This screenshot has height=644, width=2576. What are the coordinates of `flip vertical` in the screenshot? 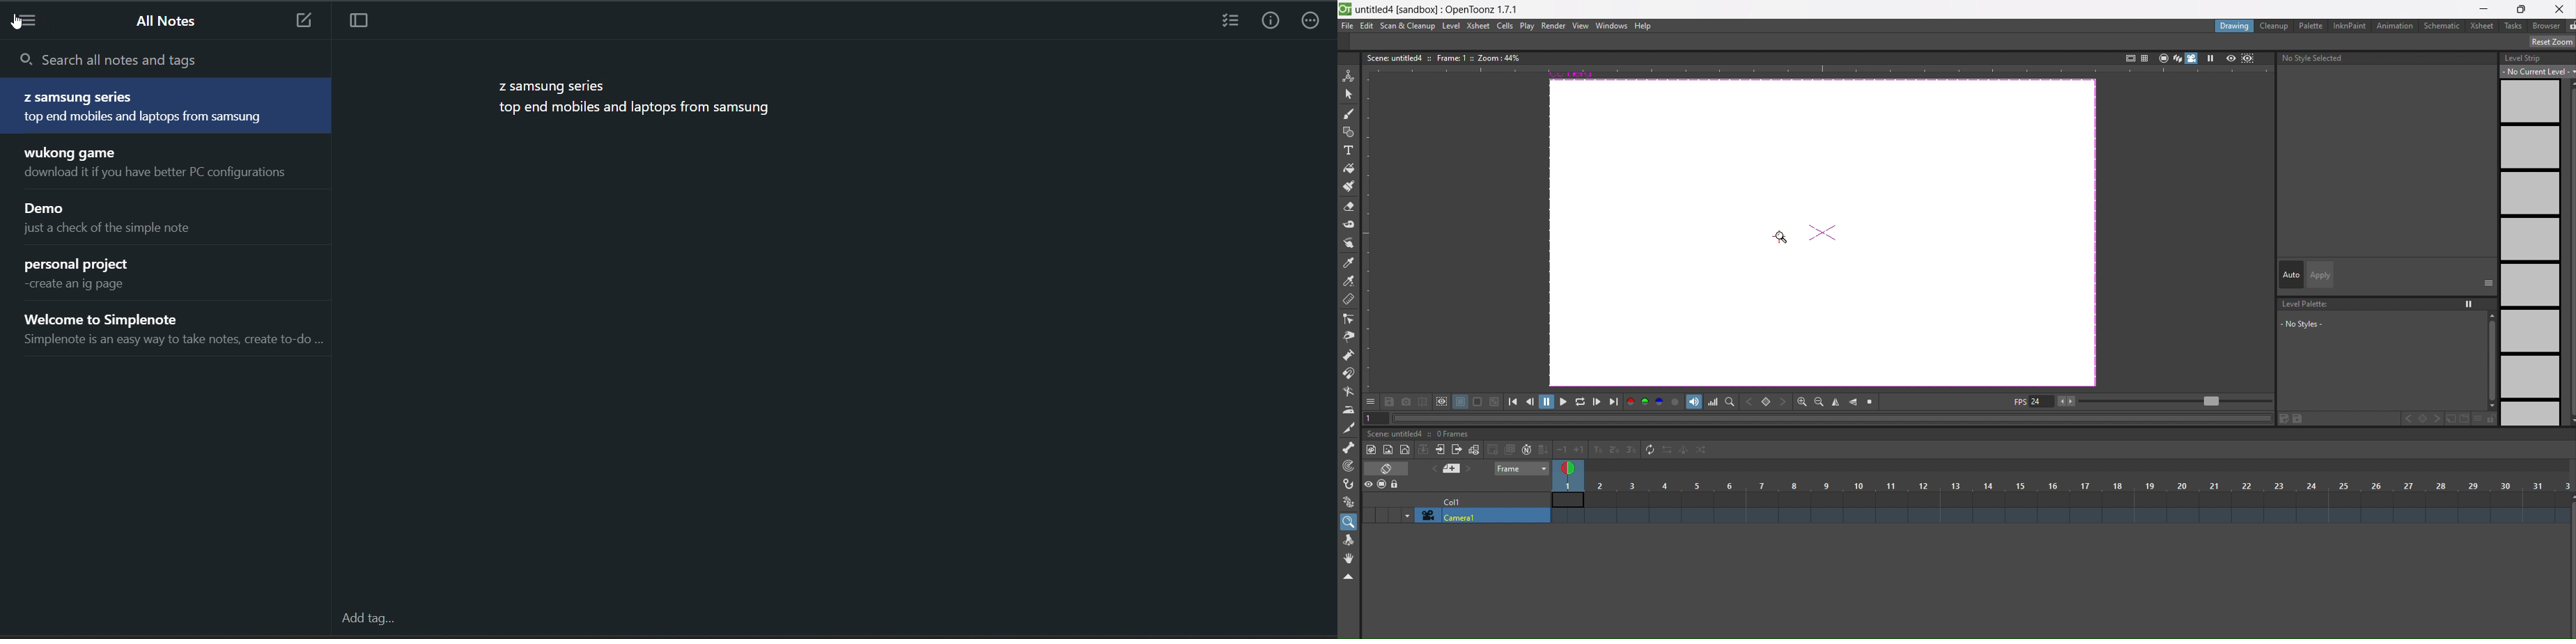 It's located at (1837, 401).